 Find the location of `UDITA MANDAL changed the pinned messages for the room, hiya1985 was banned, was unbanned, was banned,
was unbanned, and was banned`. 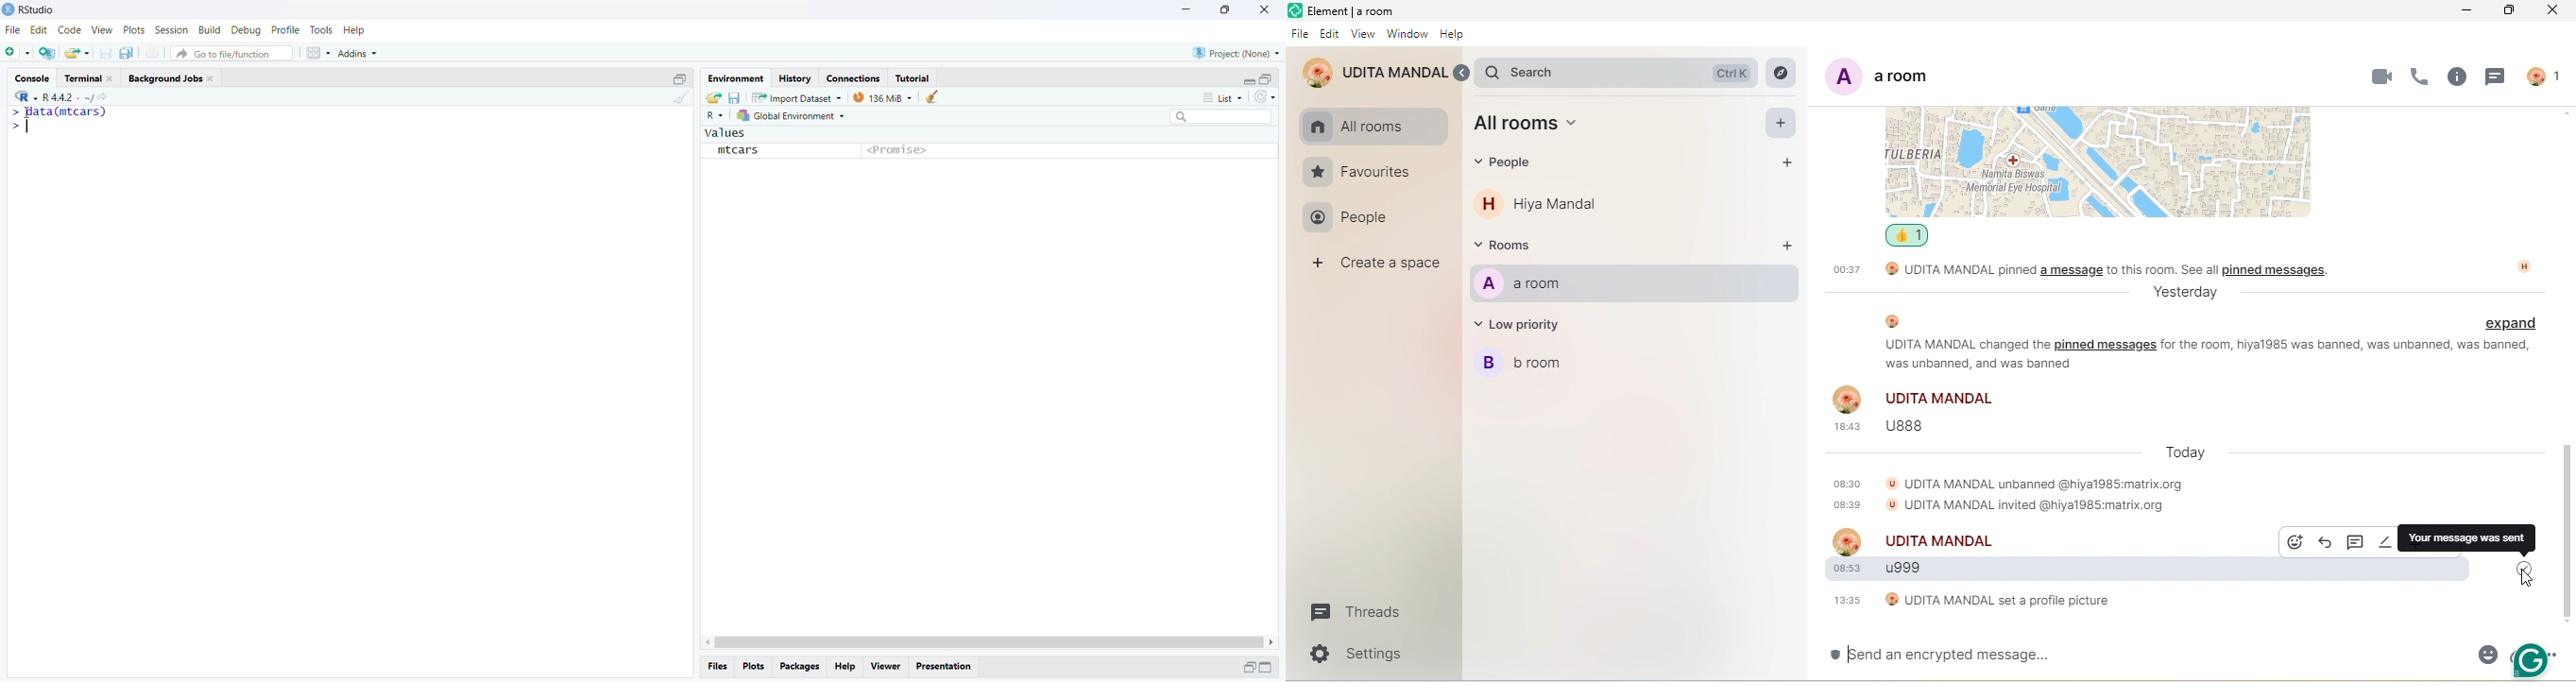

UDITA MANDAL changed the pinned messages for the room, hiya1985 was banned, was unbanned, was banned,
was unbanned, and was banned is located at coordinates (2192, 355).